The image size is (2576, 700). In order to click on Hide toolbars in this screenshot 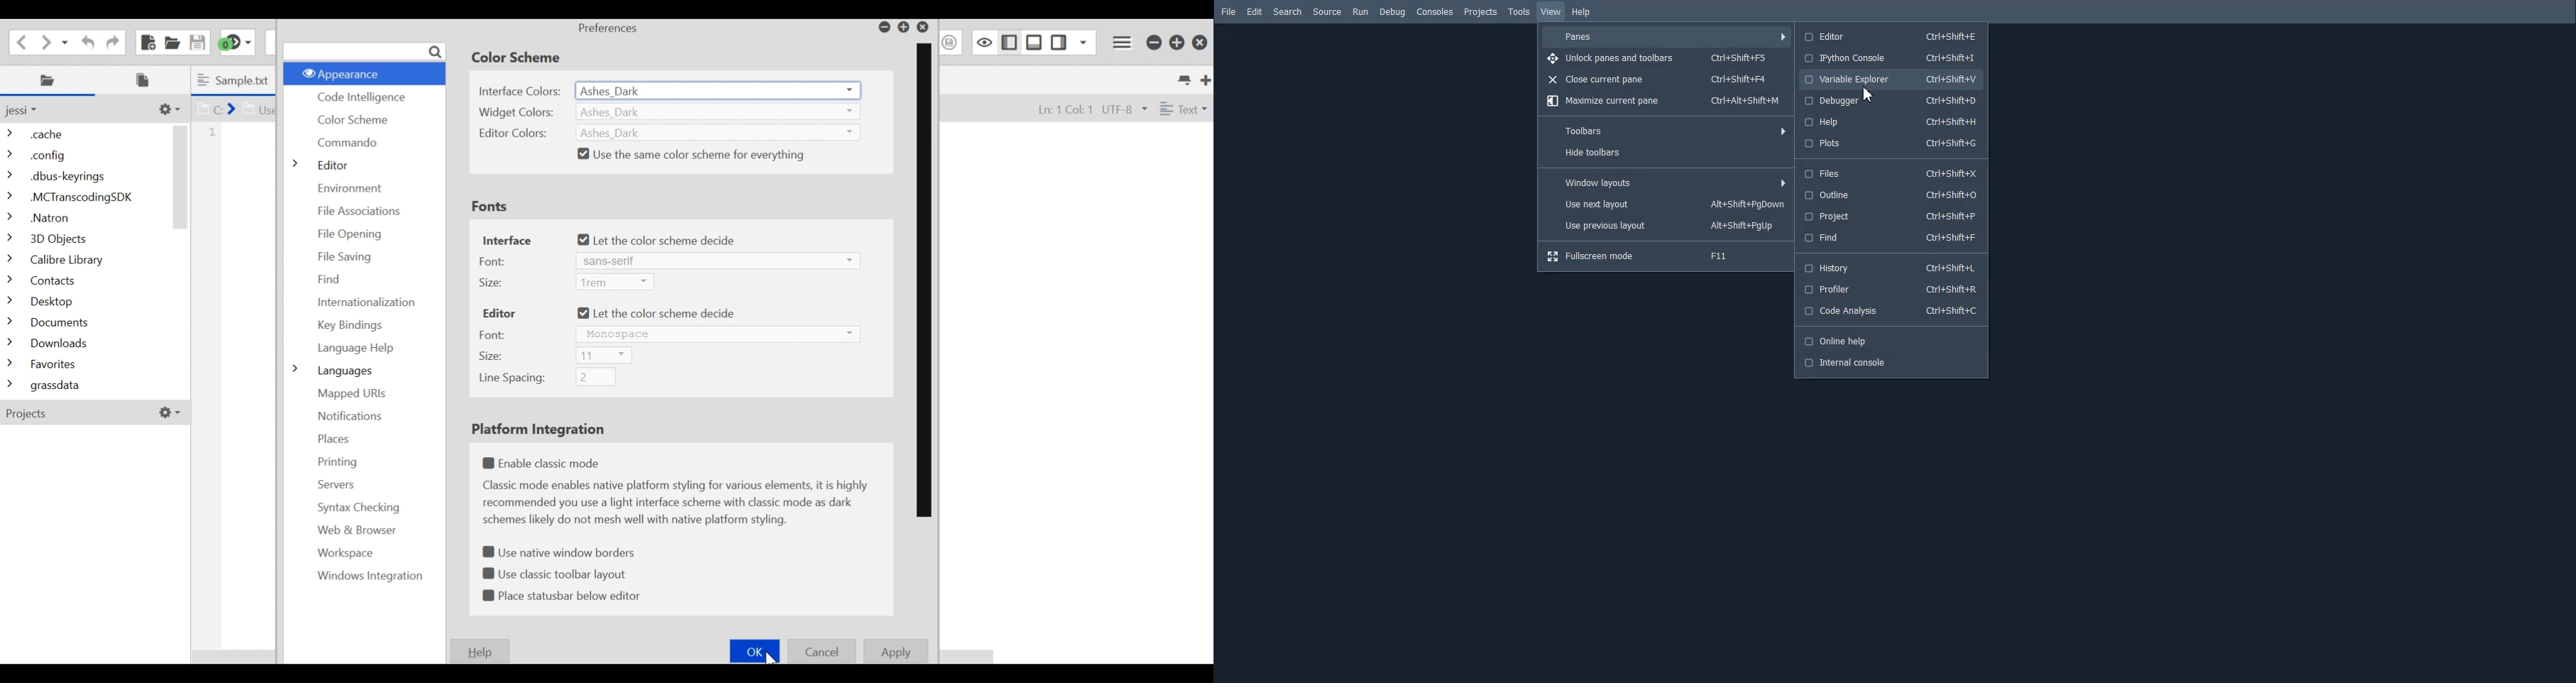, I will do `click(1667, 151)`.